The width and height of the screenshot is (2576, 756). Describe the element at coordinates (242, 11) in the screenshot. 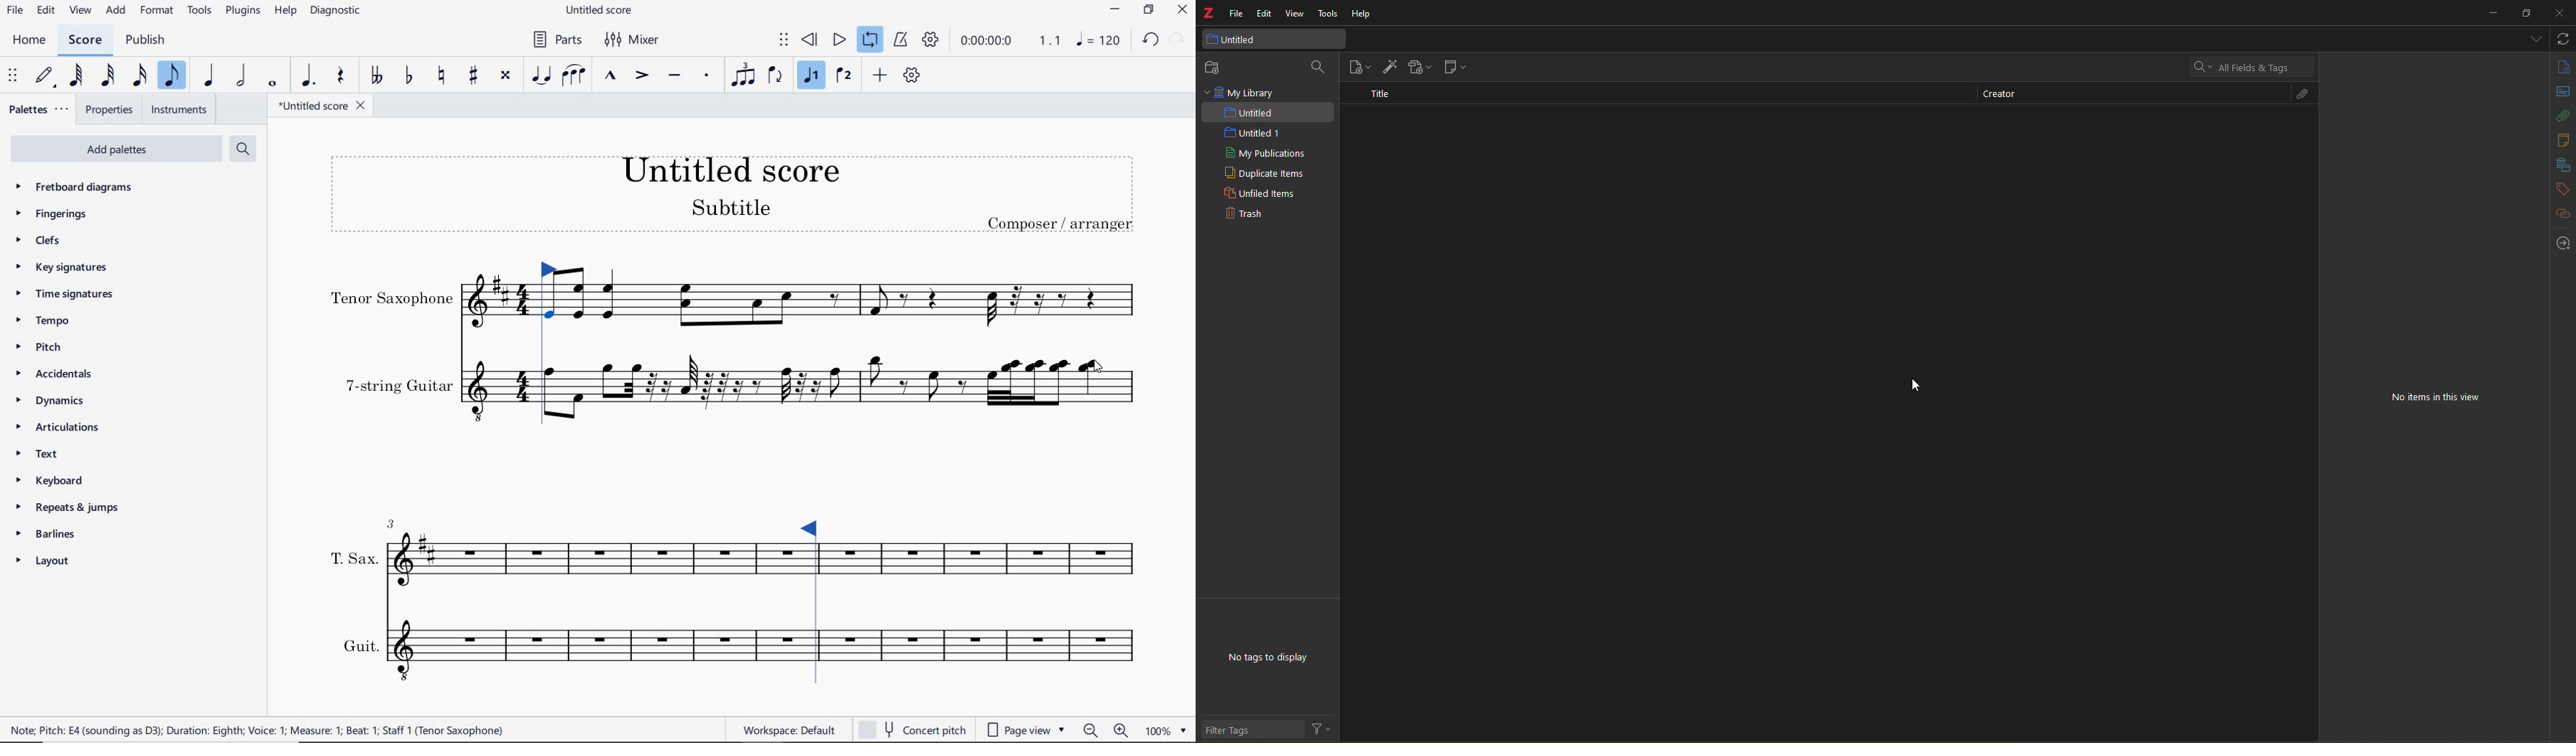

I see `PLUGINS` at that location.